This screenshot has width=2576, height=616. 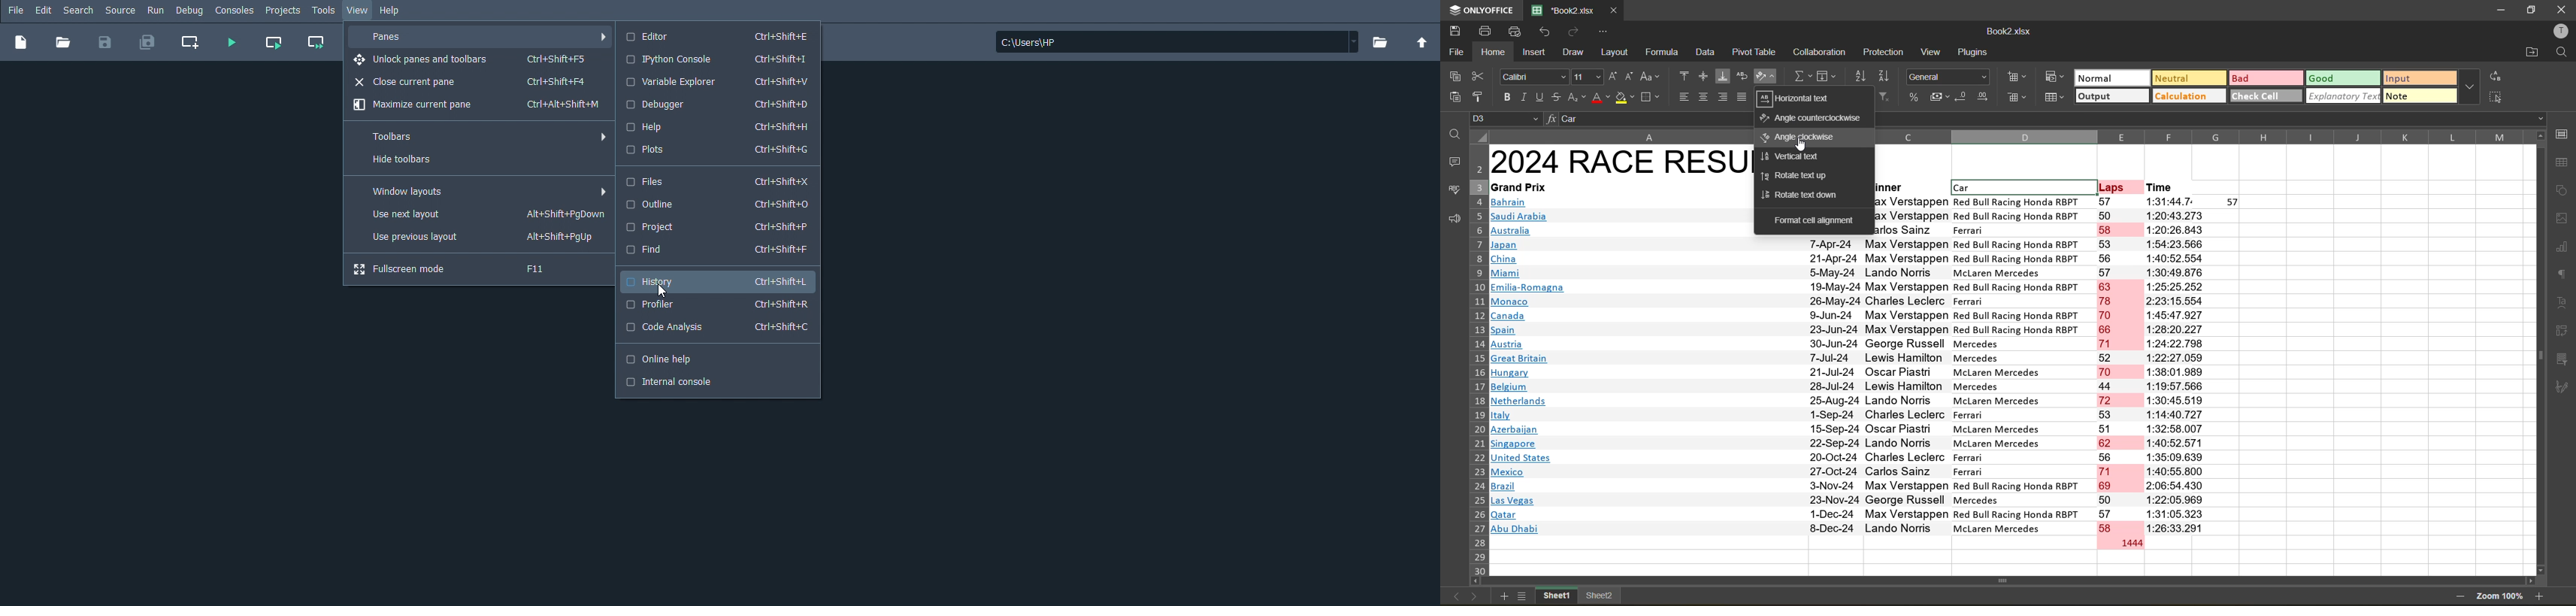 I want to click on wrap text, so click(x=1741, y=78).